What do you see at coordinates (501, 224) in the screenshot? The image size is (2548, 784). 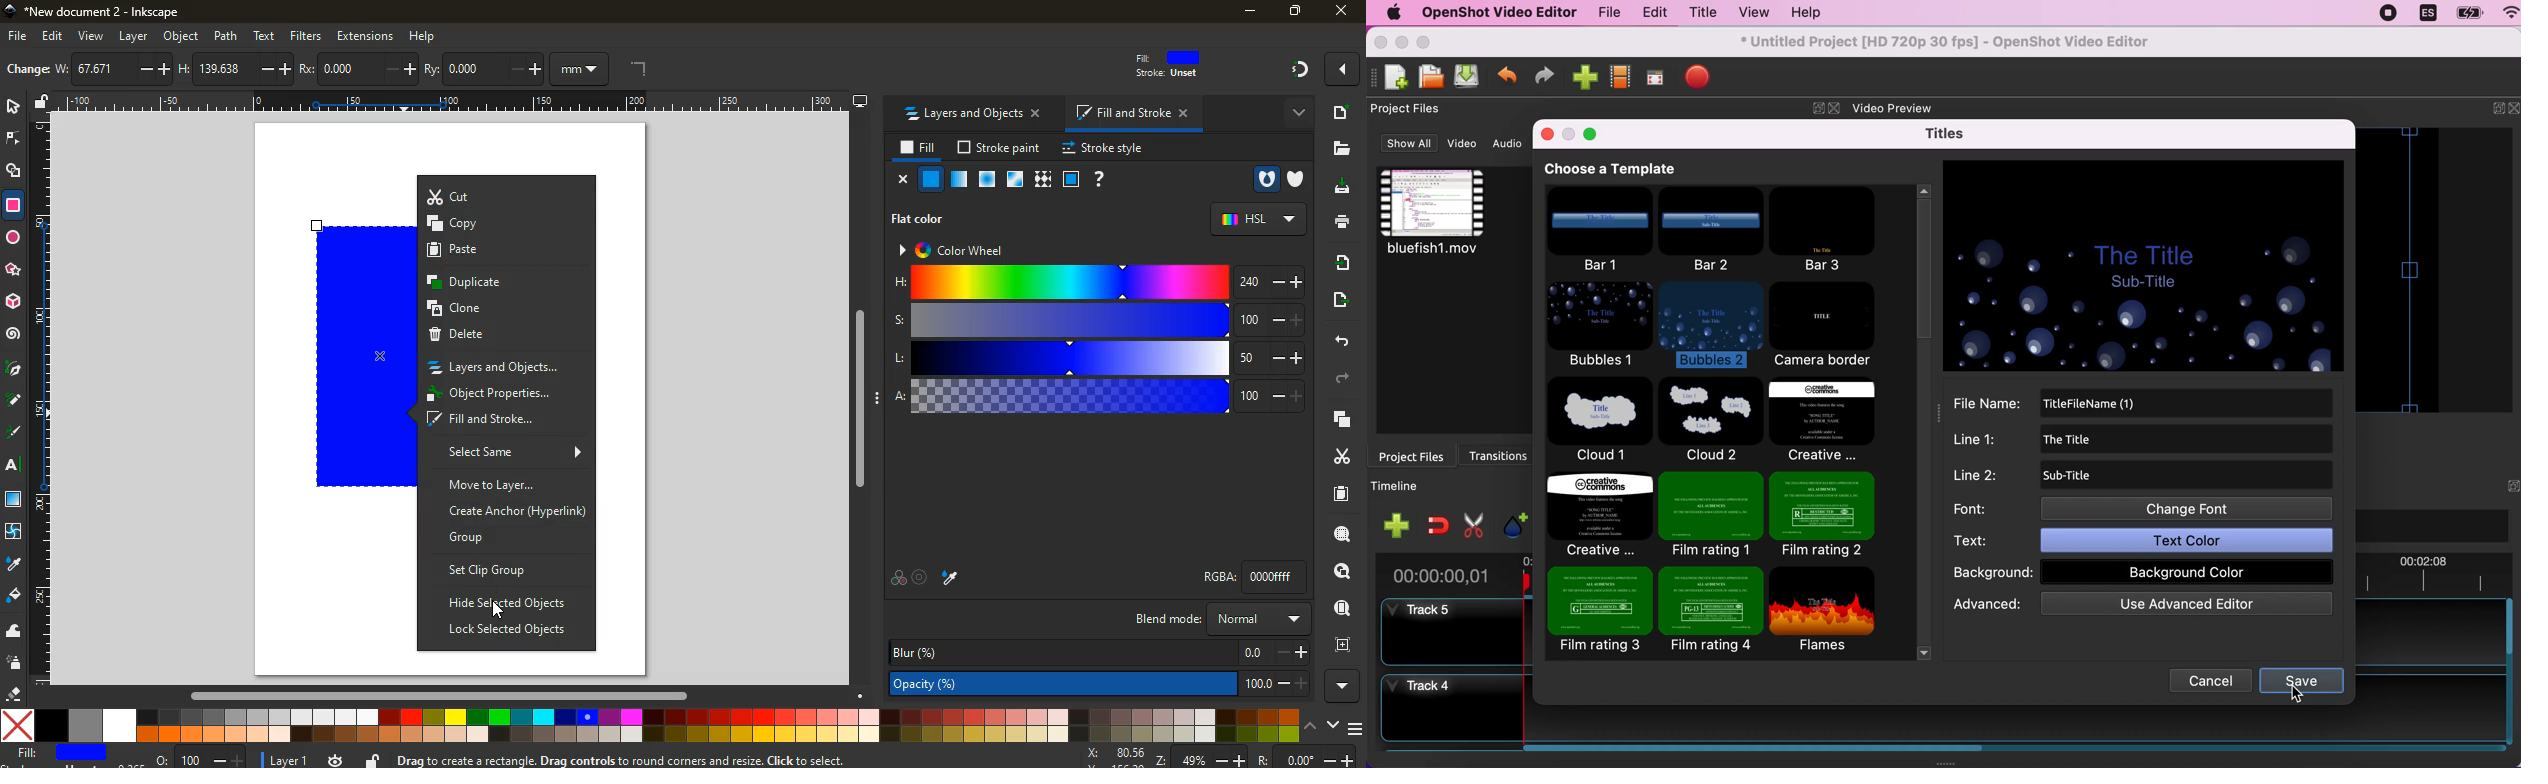 I see `copy` at bounding box center [501, 224].